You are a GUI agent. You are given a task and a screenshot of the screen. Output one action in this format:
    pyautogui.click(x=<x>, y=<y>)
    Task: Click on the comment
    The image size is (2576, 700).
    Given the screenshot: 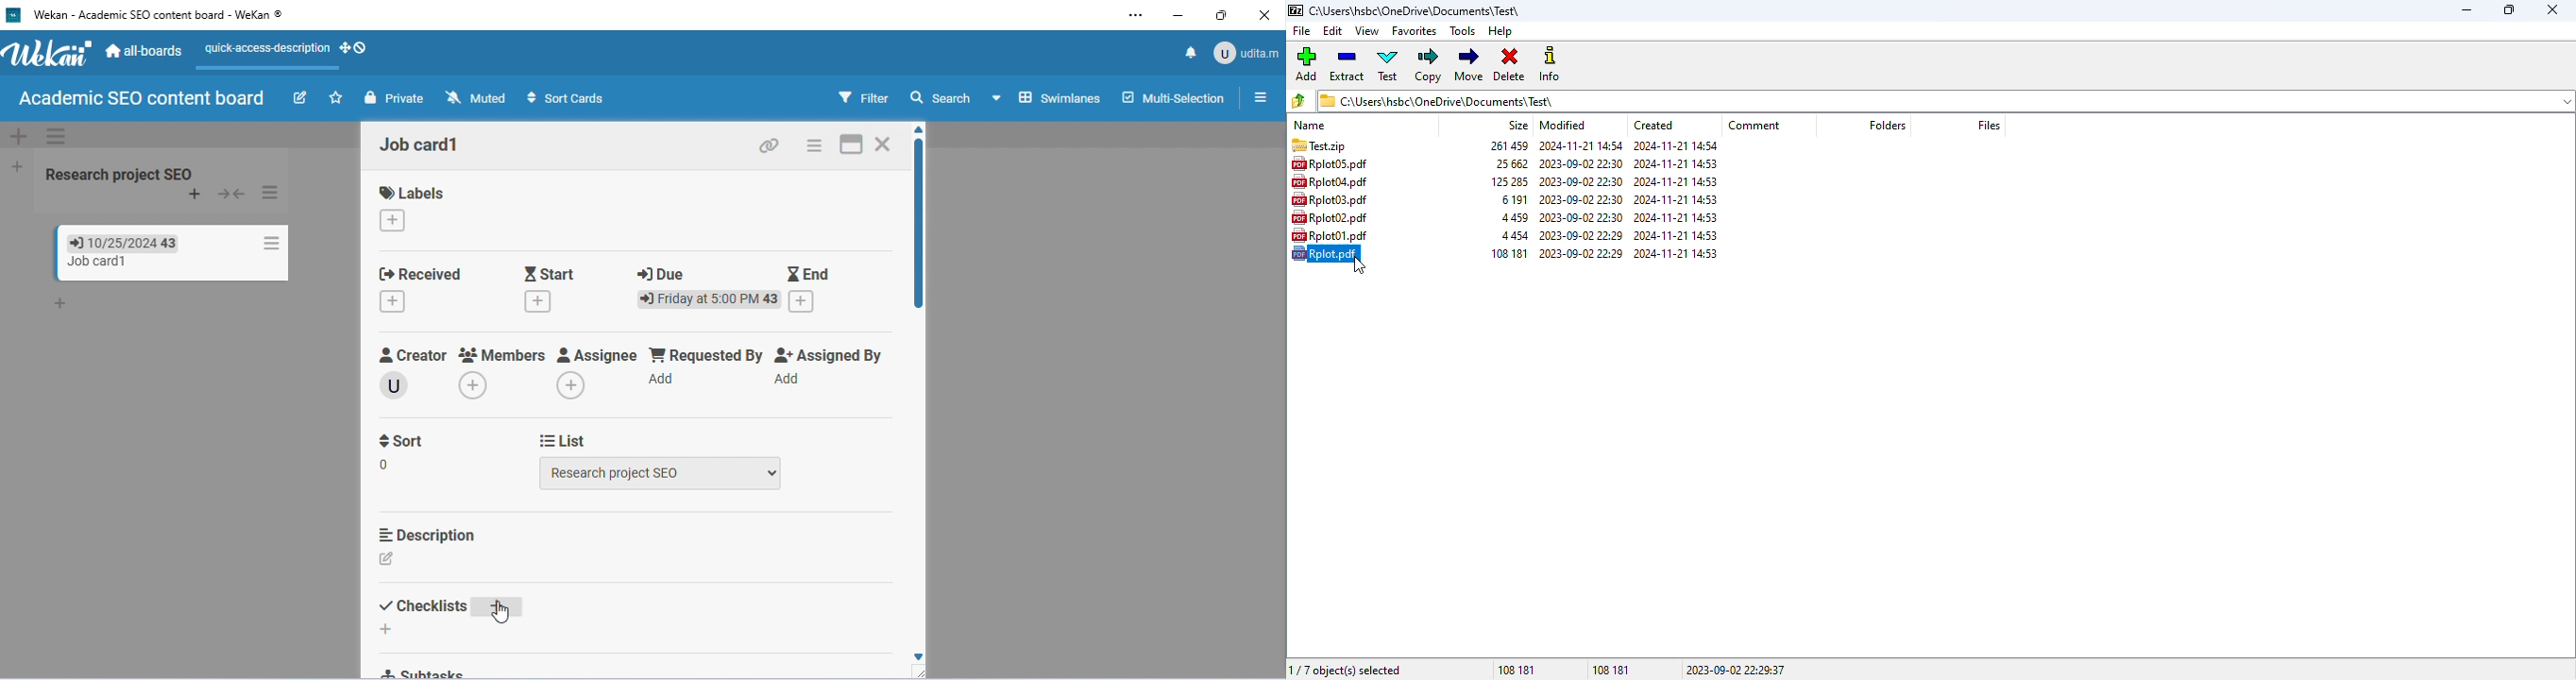 What is the action you would take?
    pyautogui.click(x=1753, y=126)
    